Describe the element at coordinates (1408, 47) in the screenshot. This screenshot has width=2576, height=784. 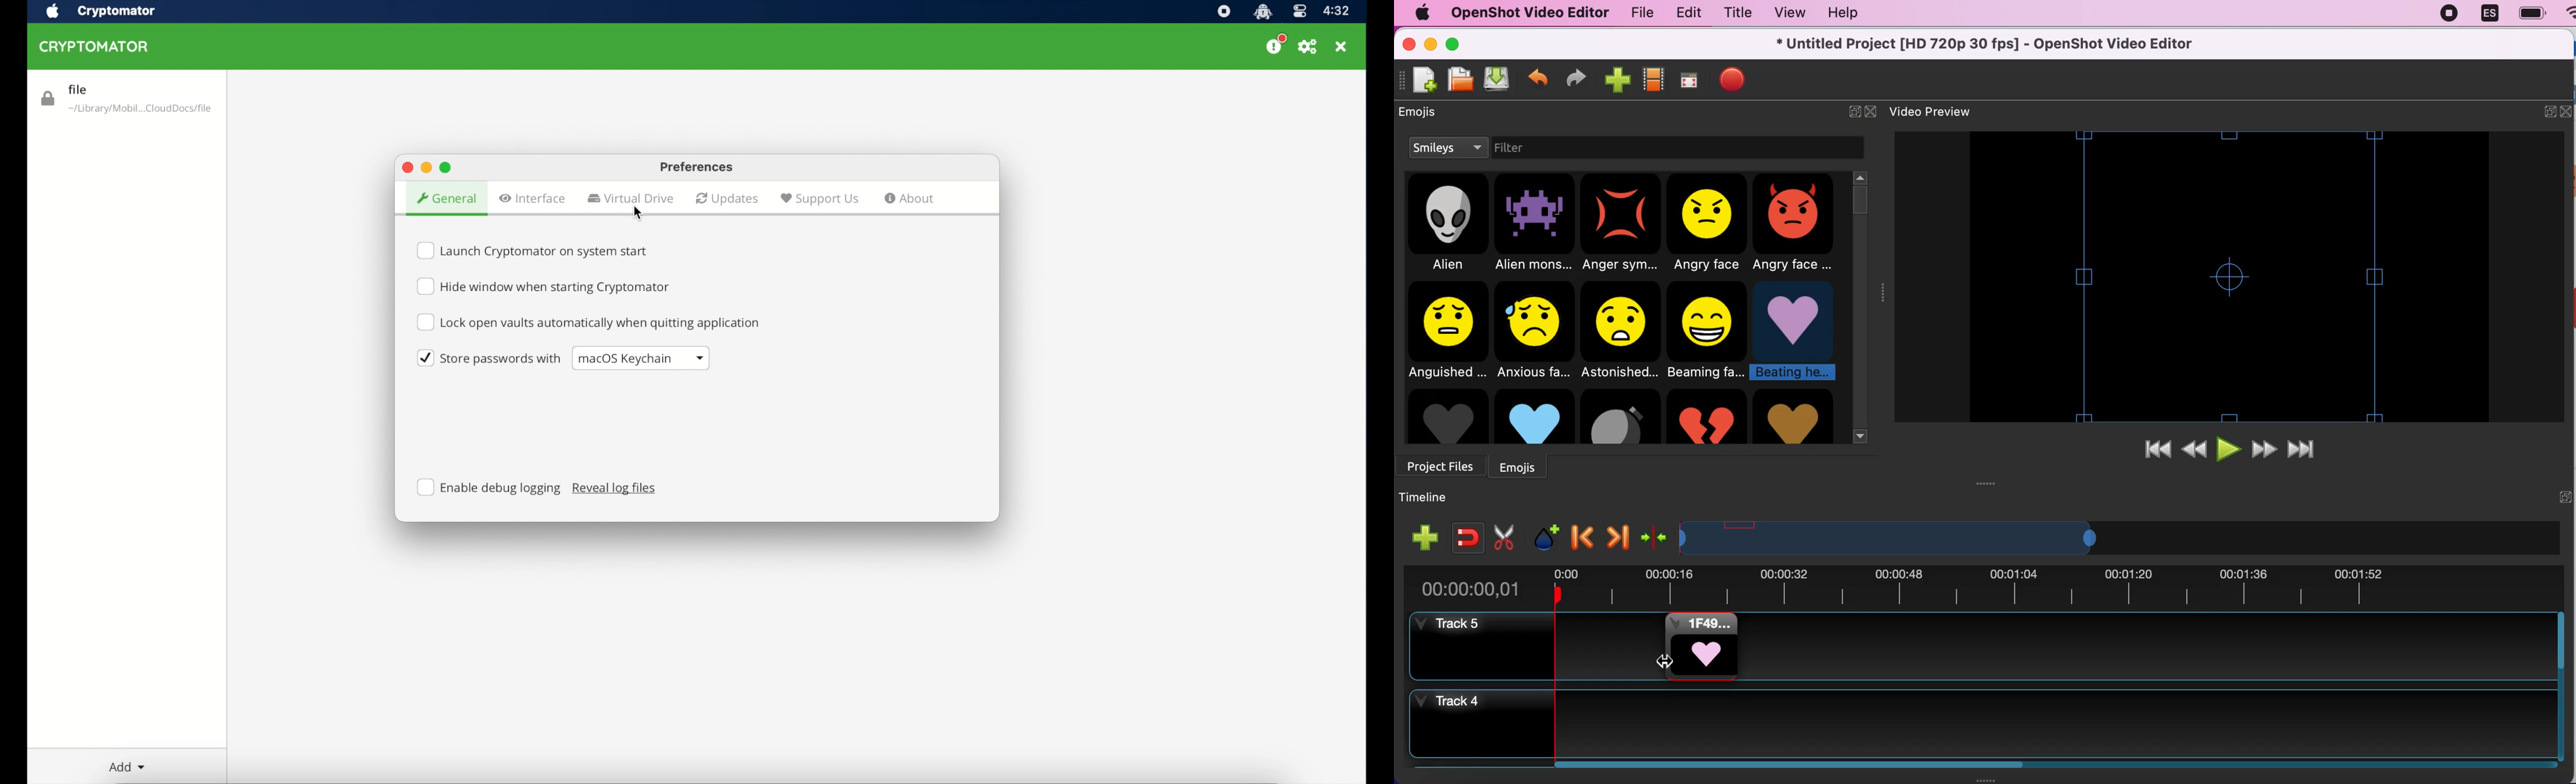
I see `close` at that location.